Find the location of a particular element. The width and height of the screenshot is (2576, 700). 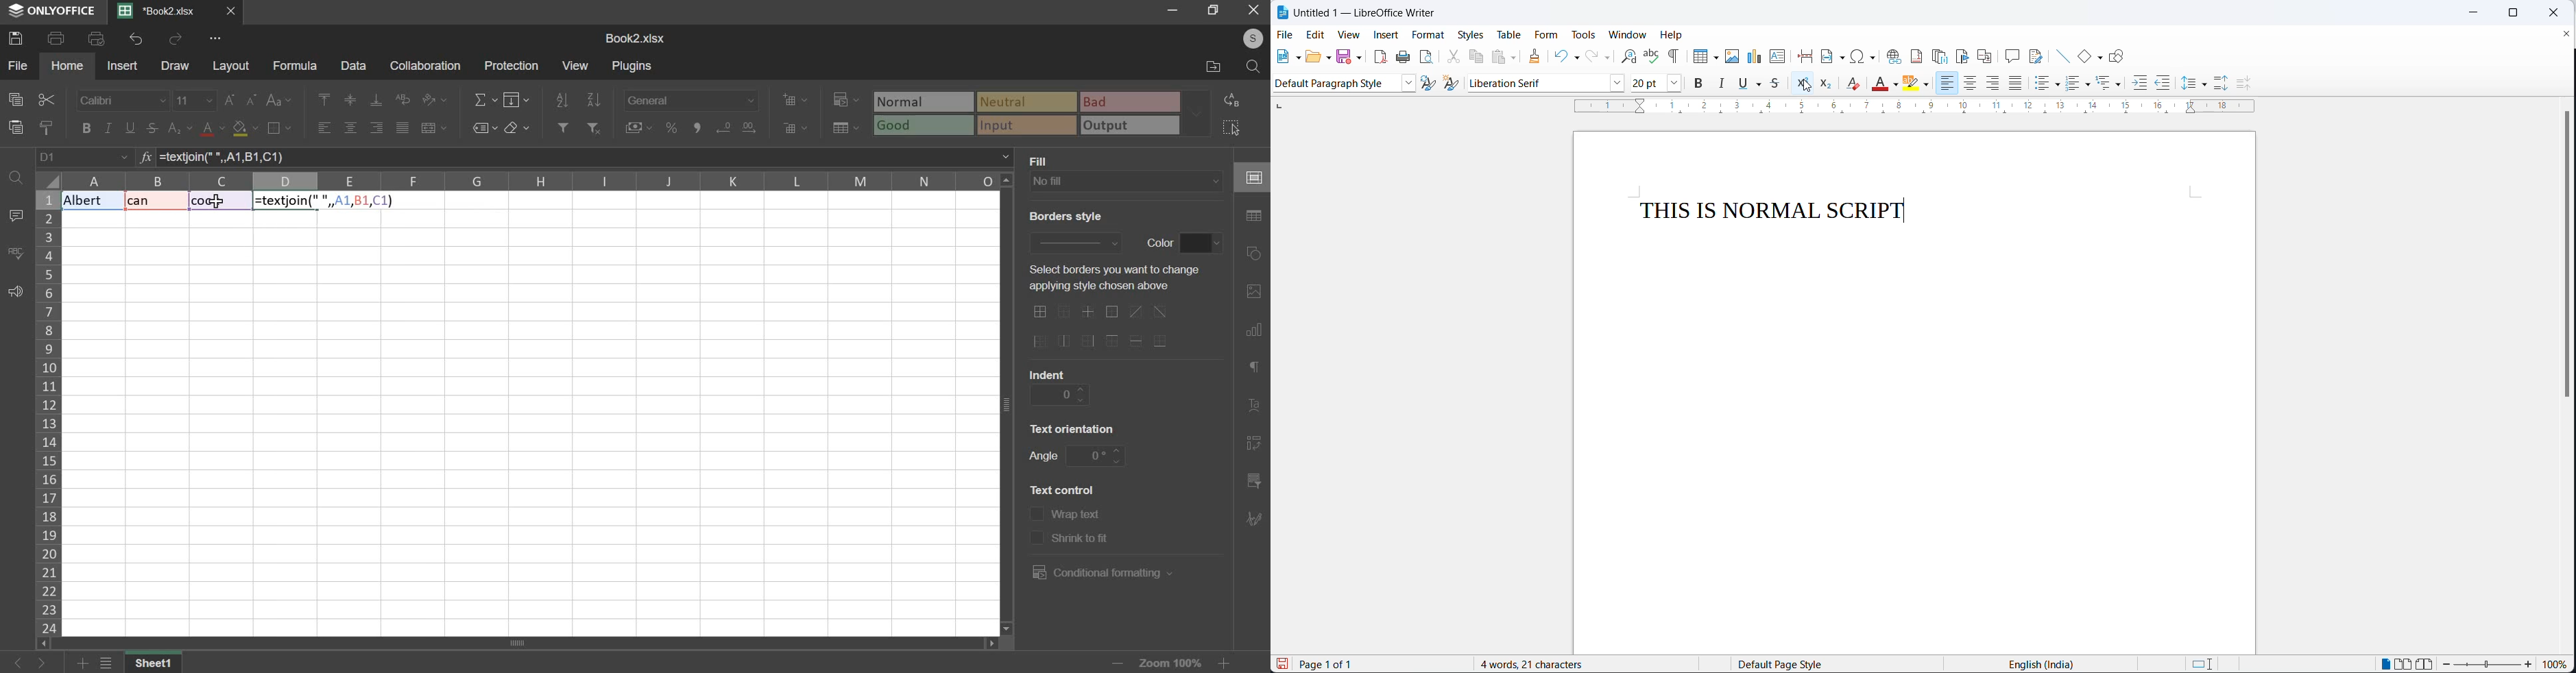

percentage is located at coordinates (671, 128).